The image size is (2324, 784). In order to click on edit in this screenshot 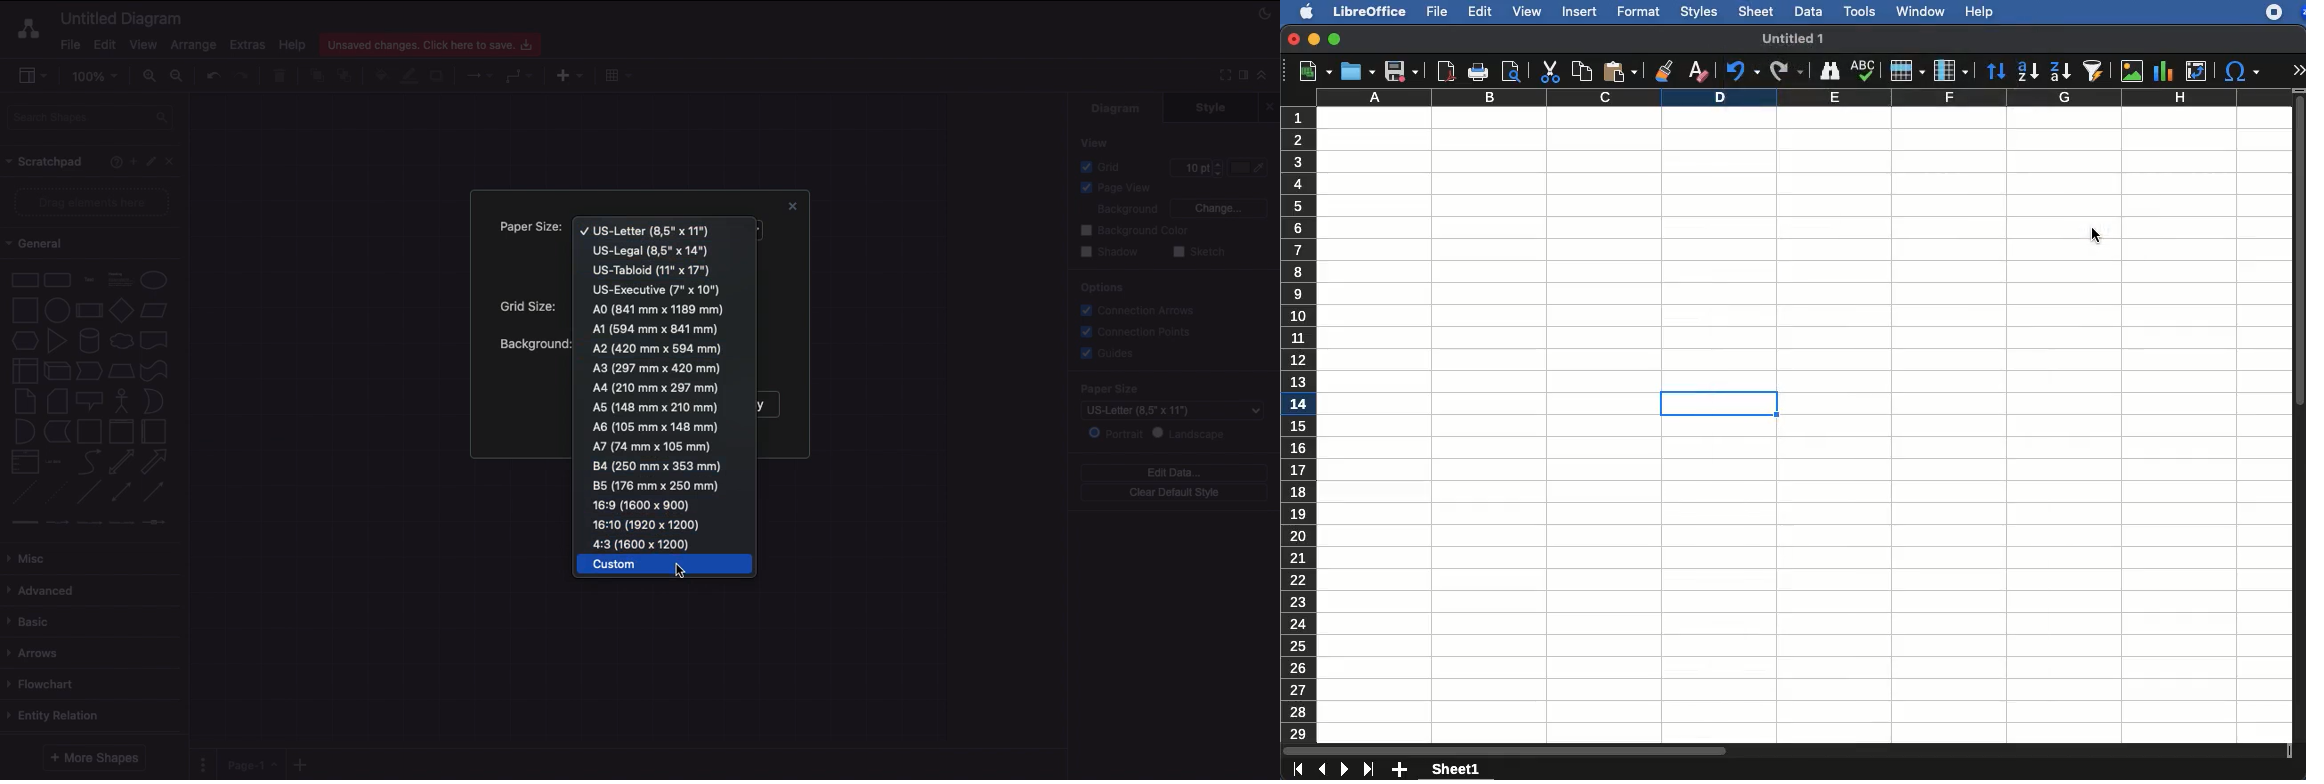, I will do `click(1479, 12)`.